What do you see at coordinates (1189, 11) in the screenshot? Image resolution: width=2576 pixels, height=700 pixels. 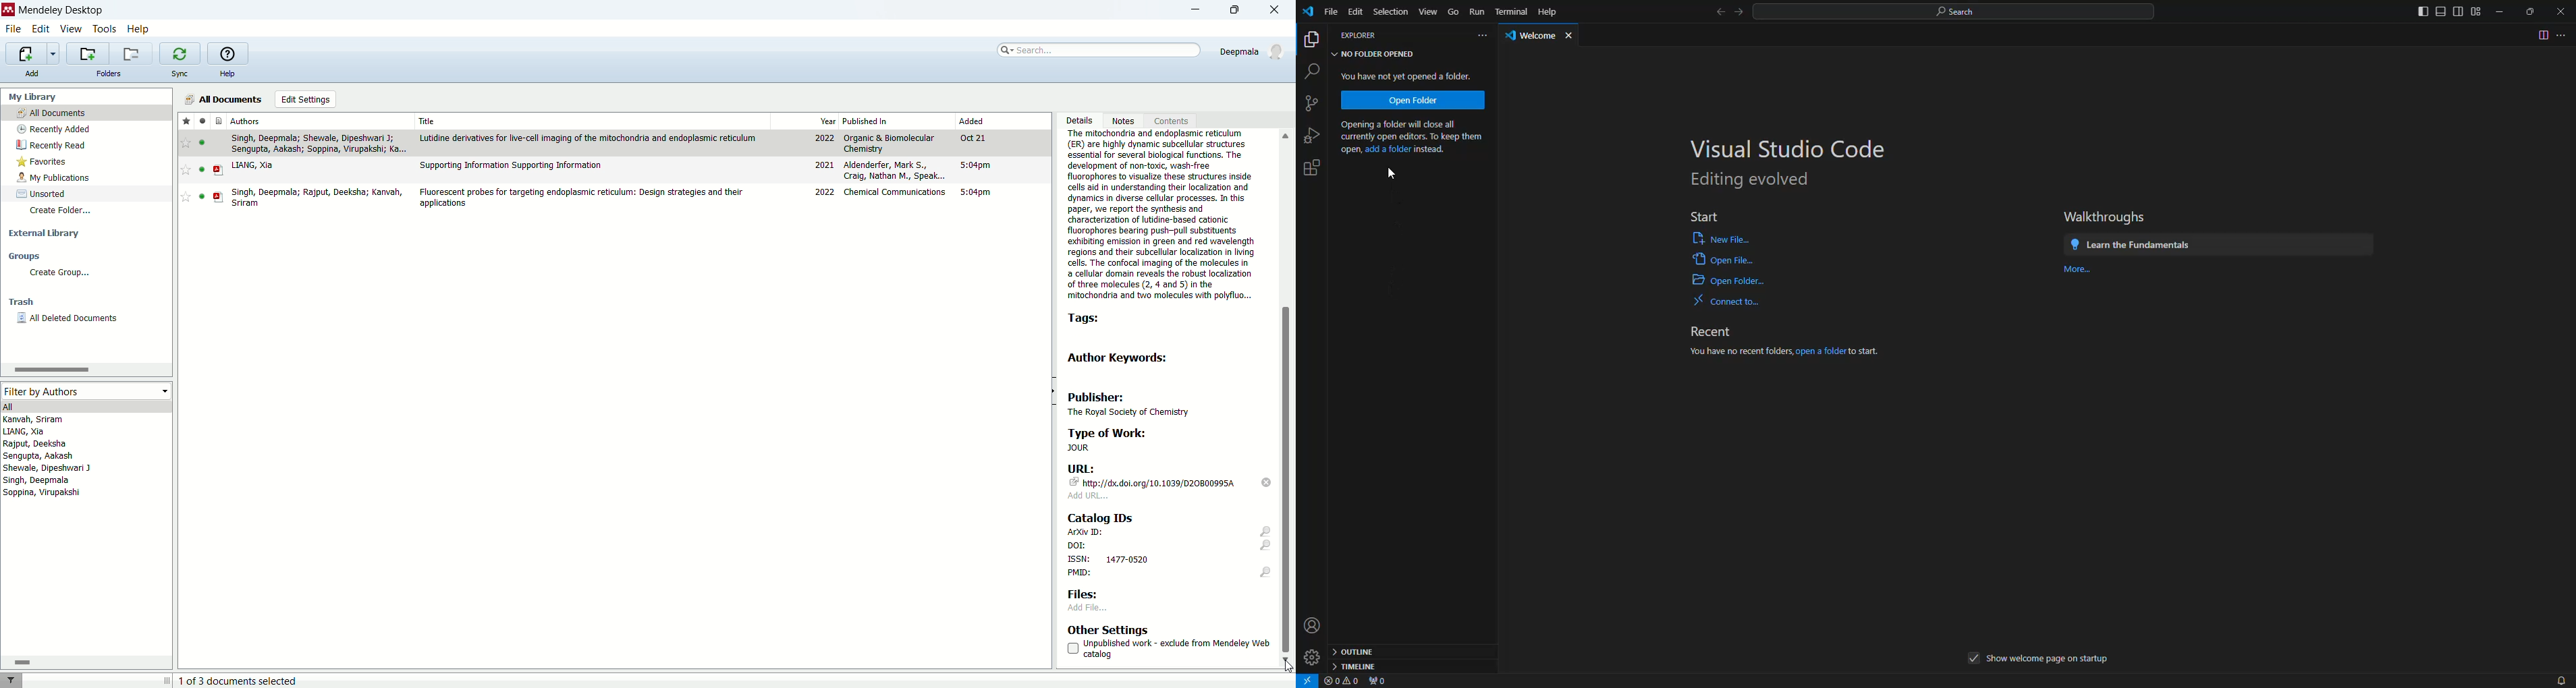 I see `minimize` at bounding box center [1189, 11].